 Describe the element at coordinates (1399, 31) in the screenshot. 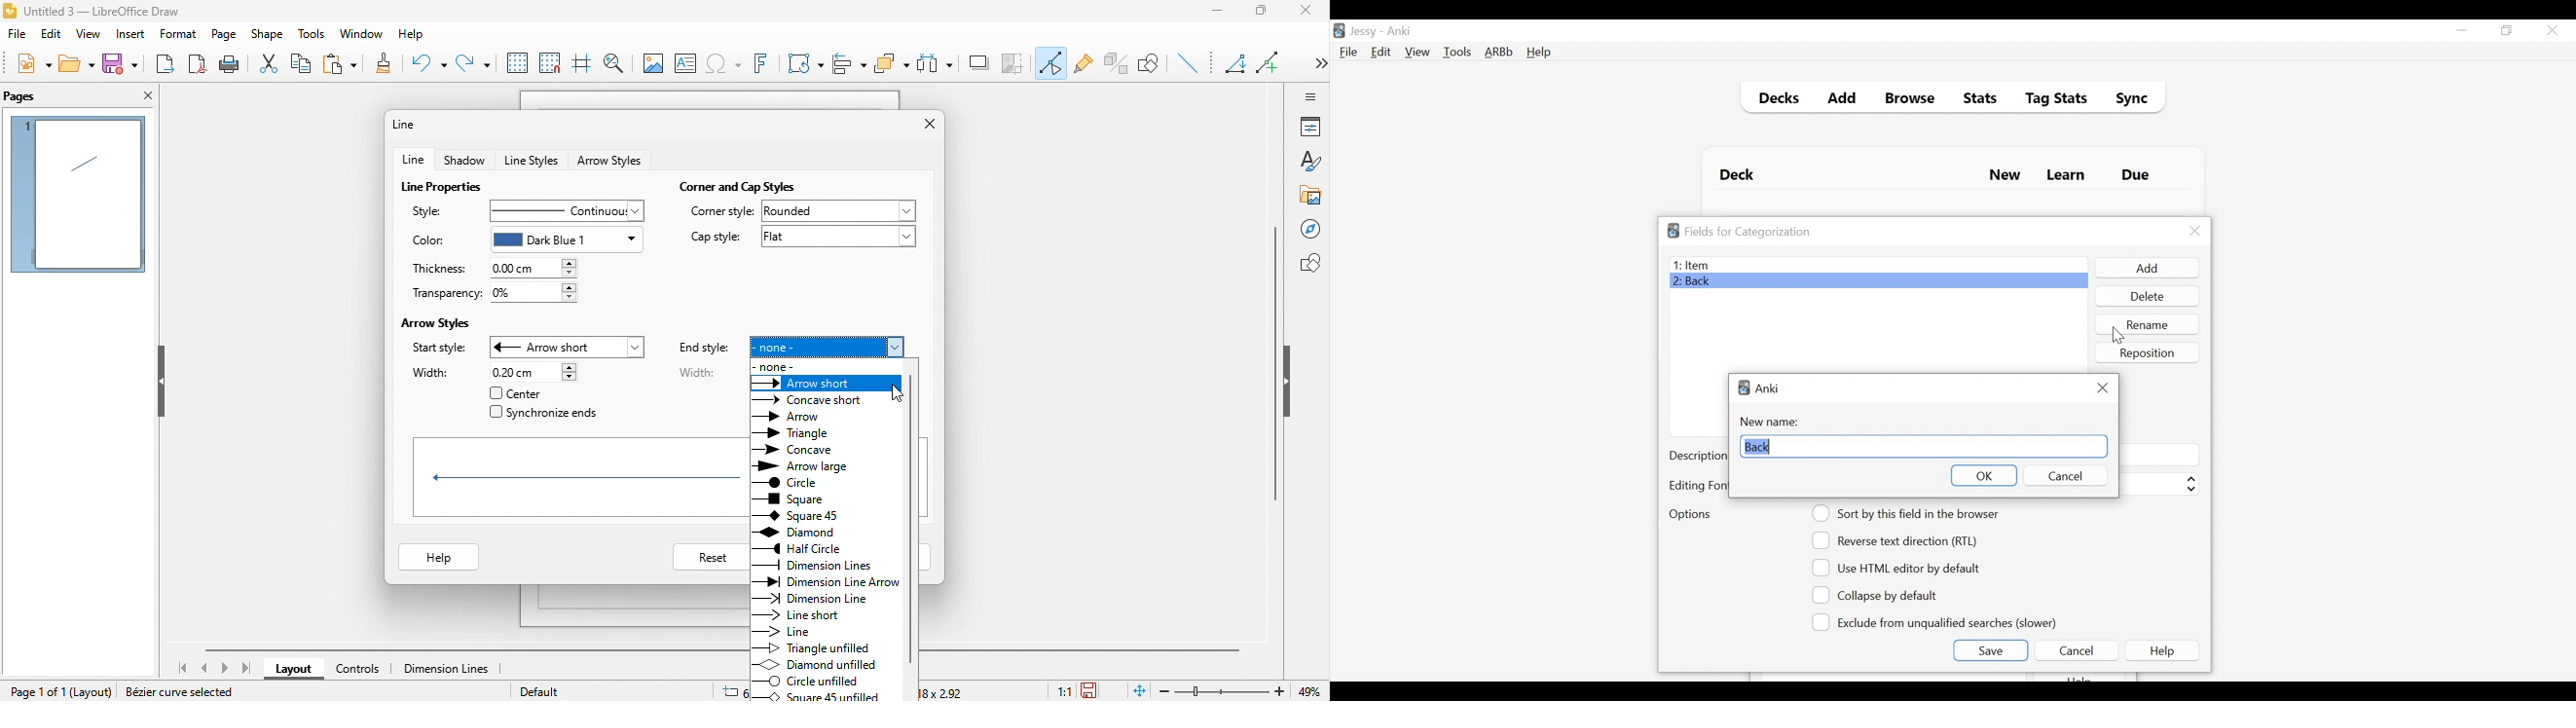

I see `Anki` at that location.